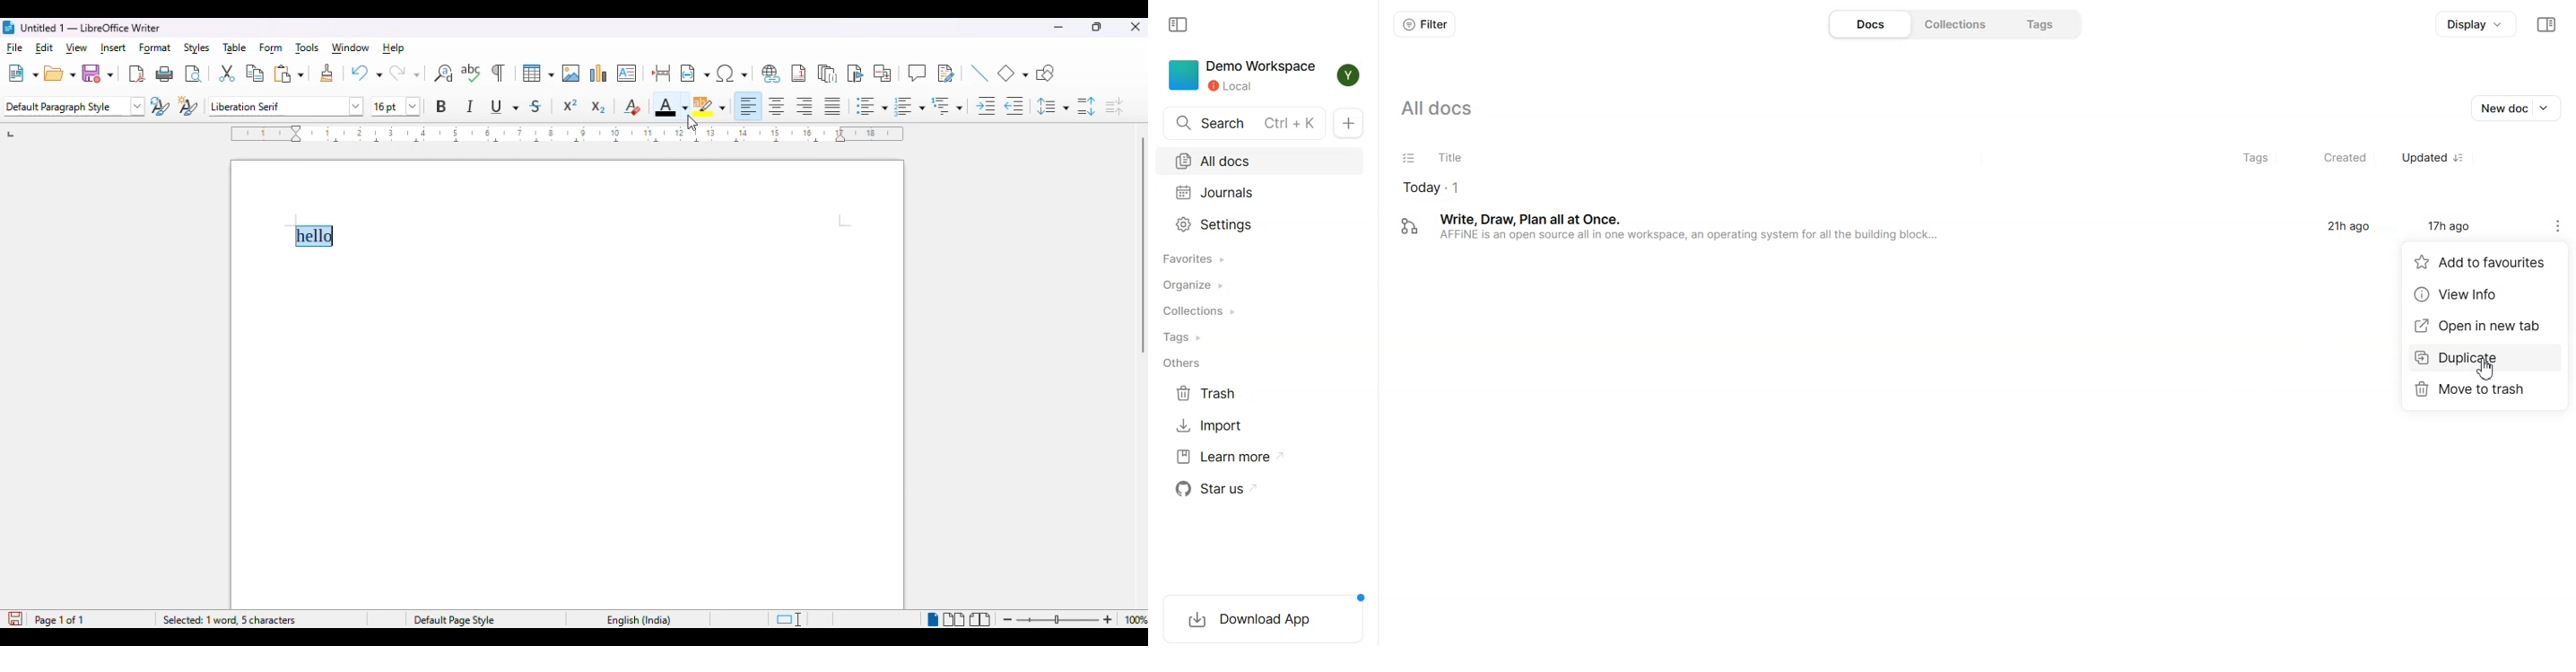 The height and width of the screenshot is (672, 2576). Describe the element at coordinates (626, 73) in the screenshot. I see `insert text box` at that location.